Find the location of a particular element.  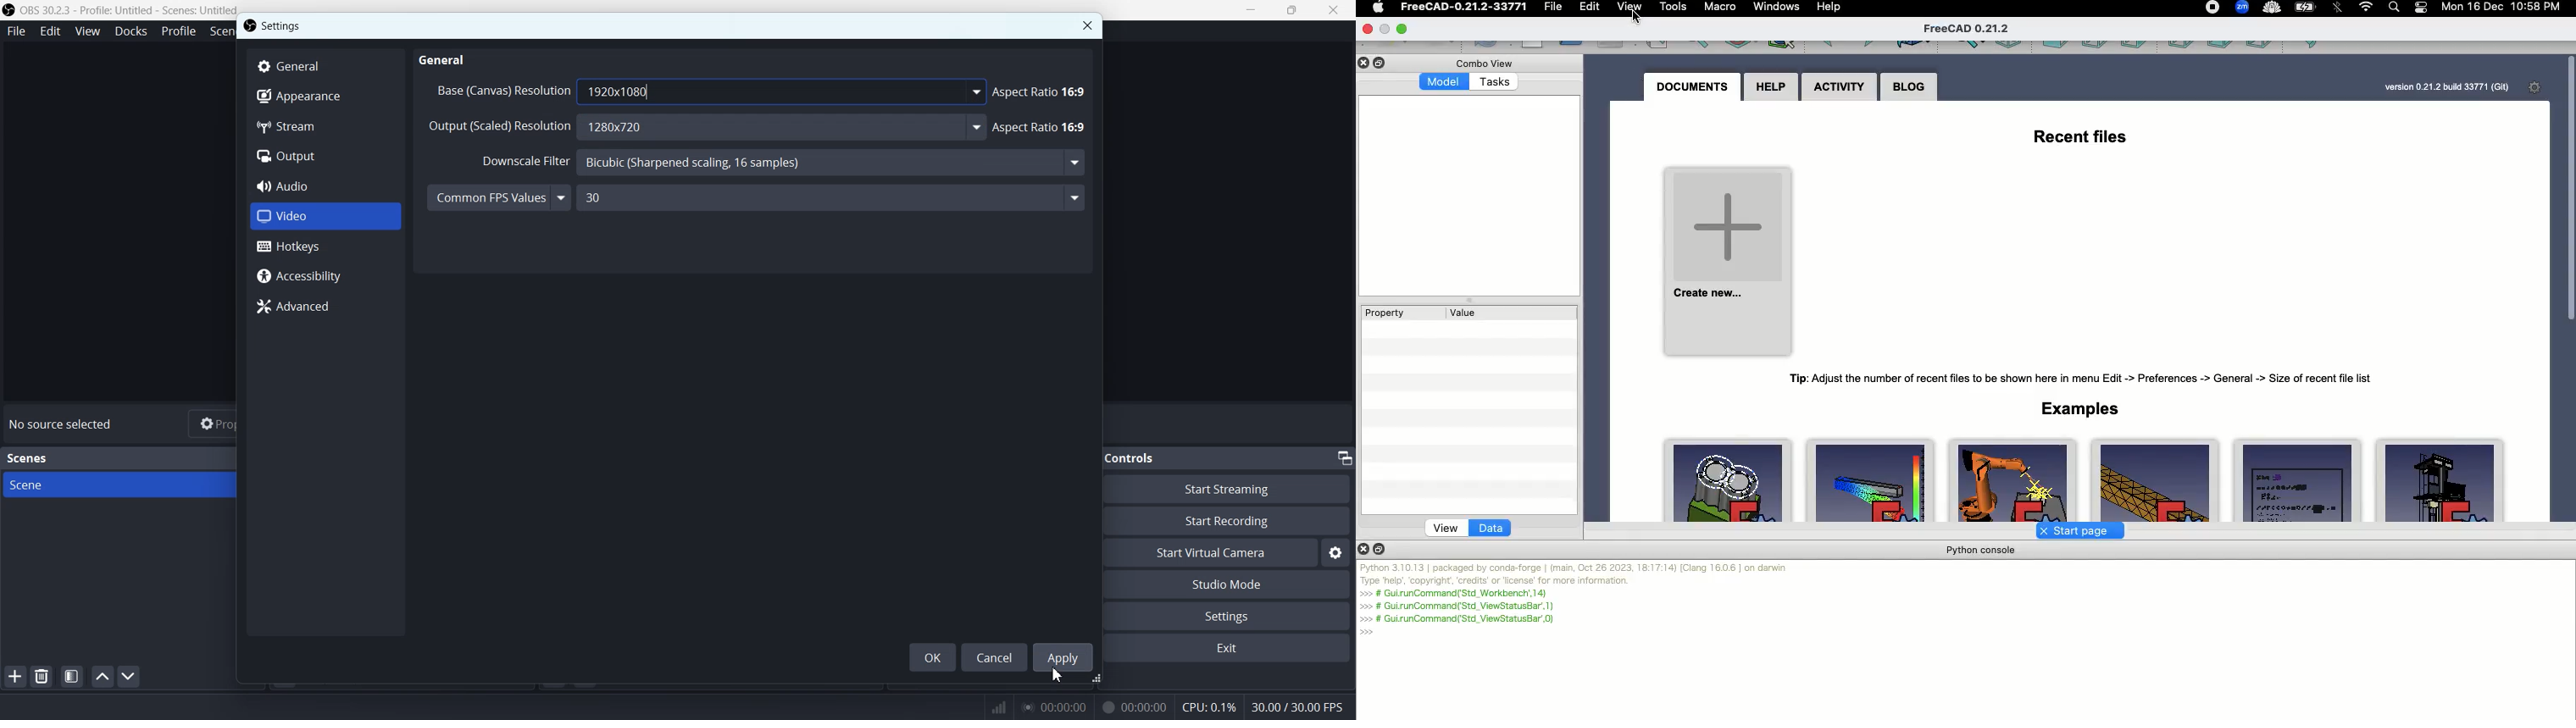

Exit is located at coordinates (1232, 649).